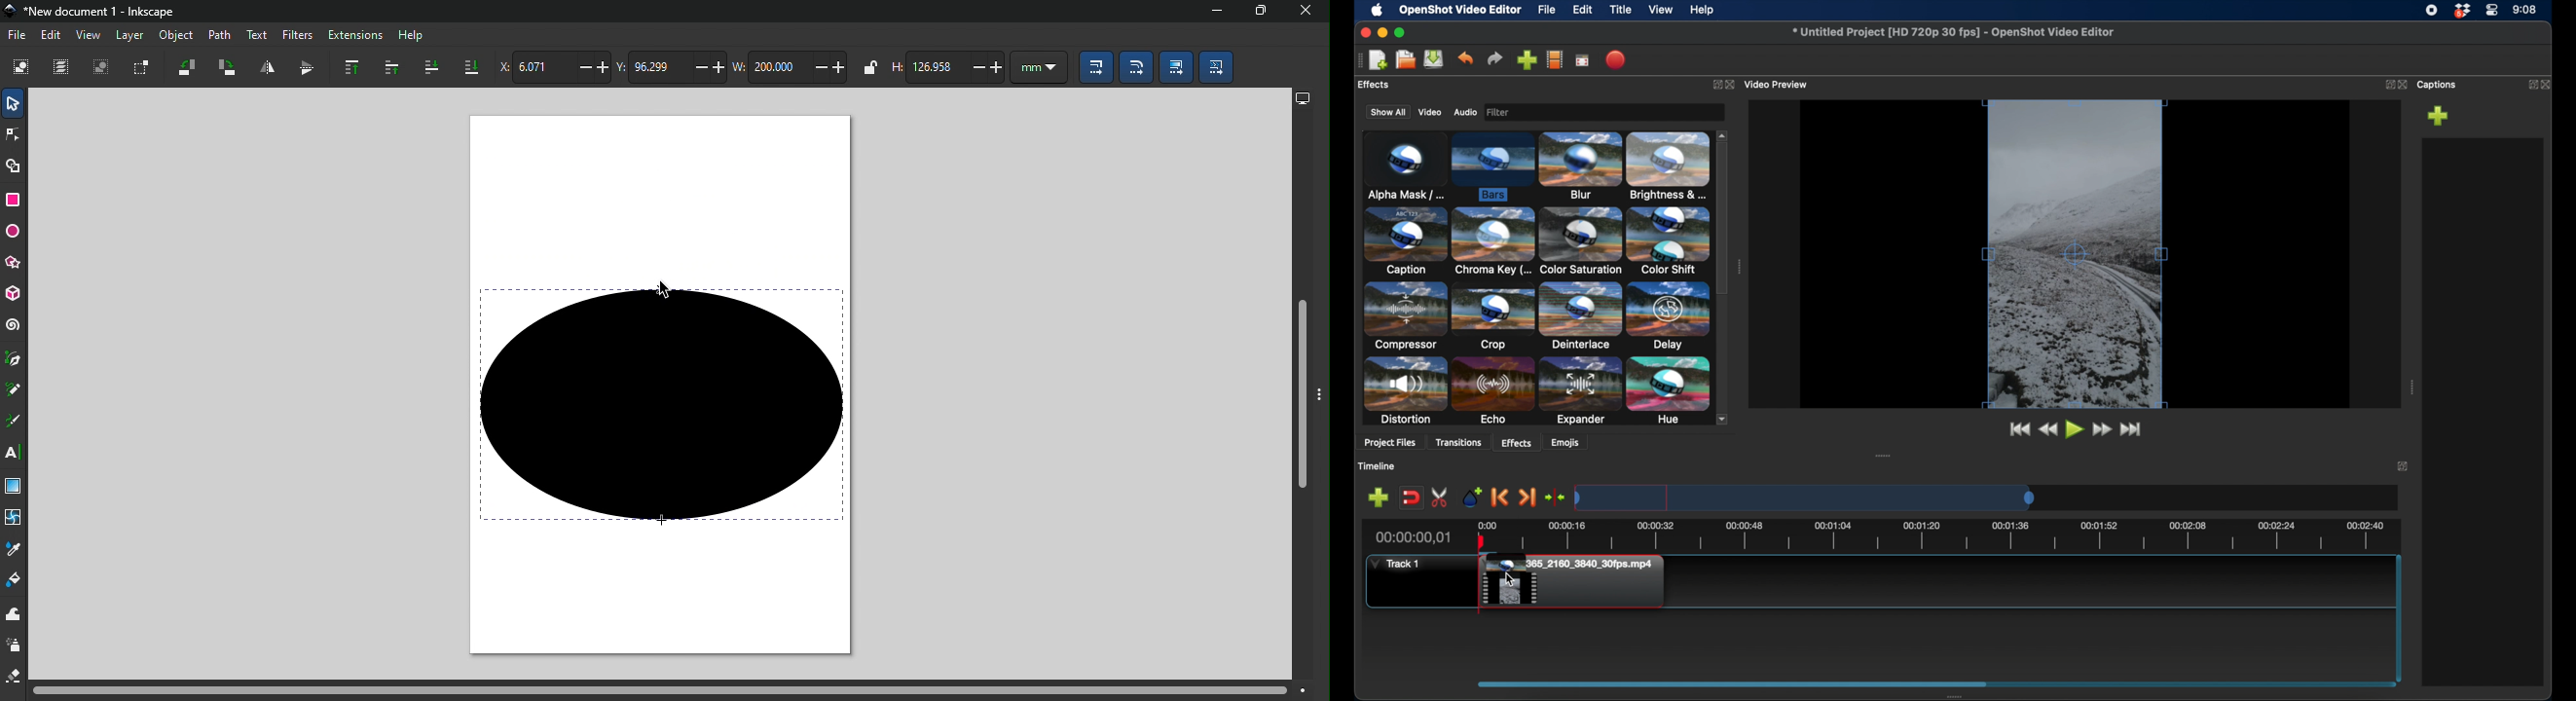 The image size is (2576, 728). Describe the element at coordinates (15, 200) in the screenshot. I see `Rectangle tool` at that location.